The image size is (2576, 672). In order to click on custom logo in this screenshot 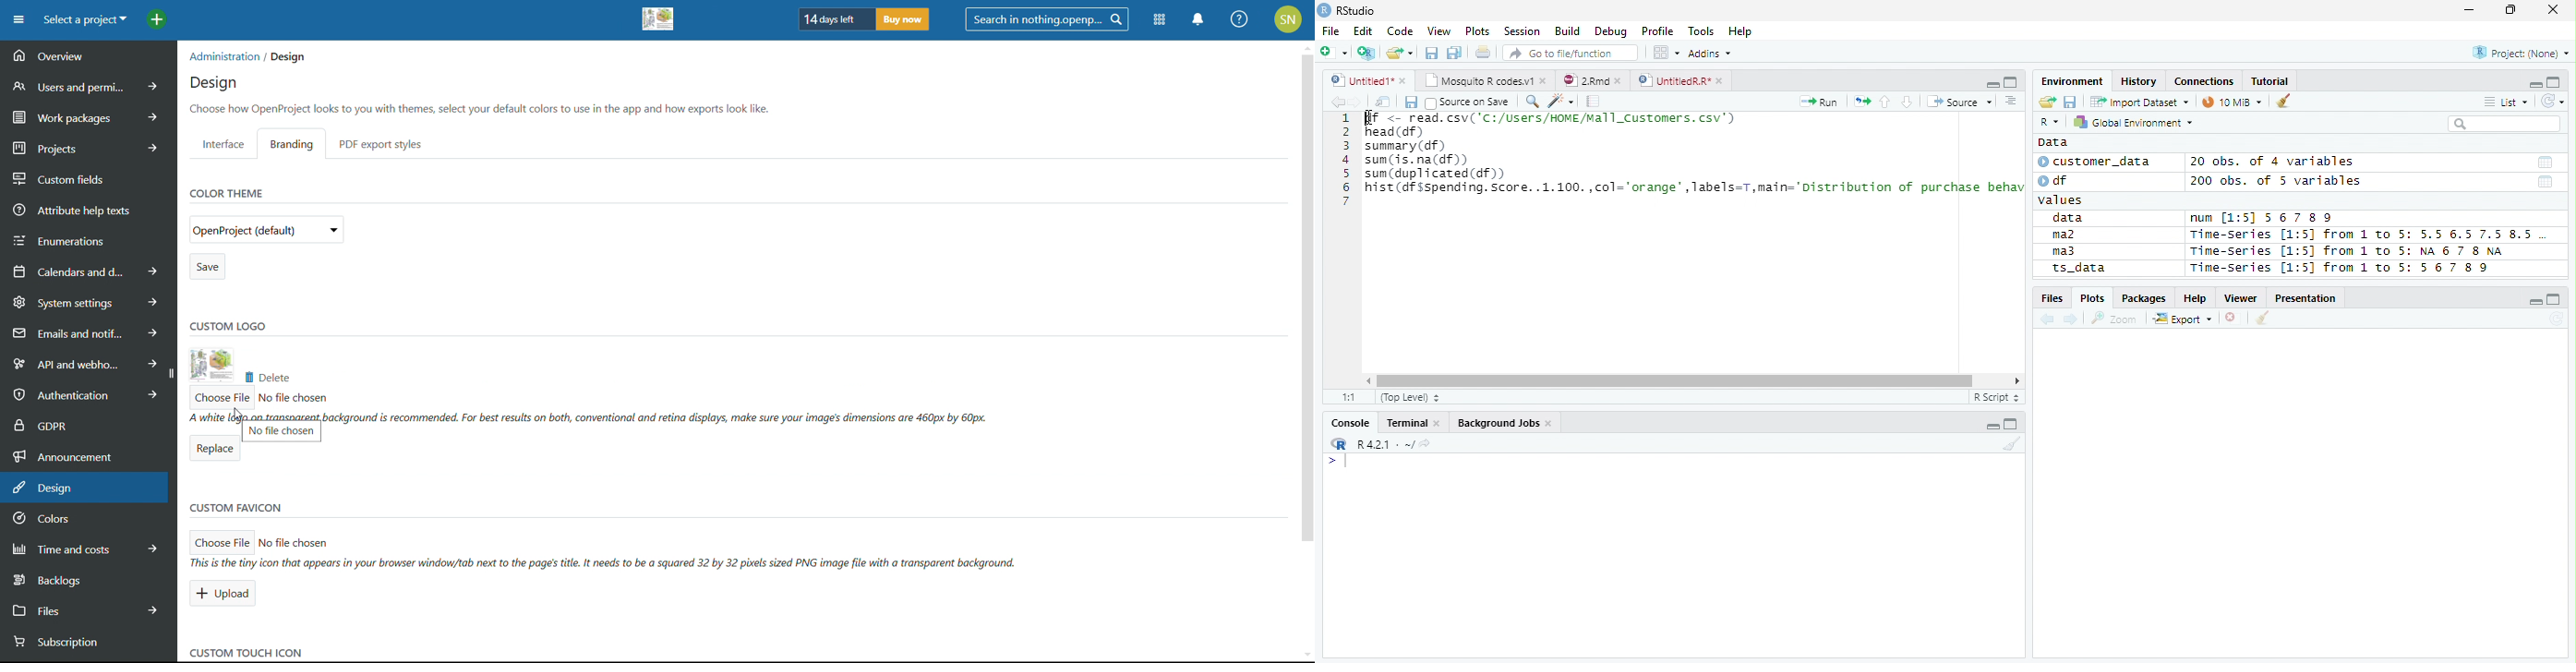, I will do `click(228, 325)`.